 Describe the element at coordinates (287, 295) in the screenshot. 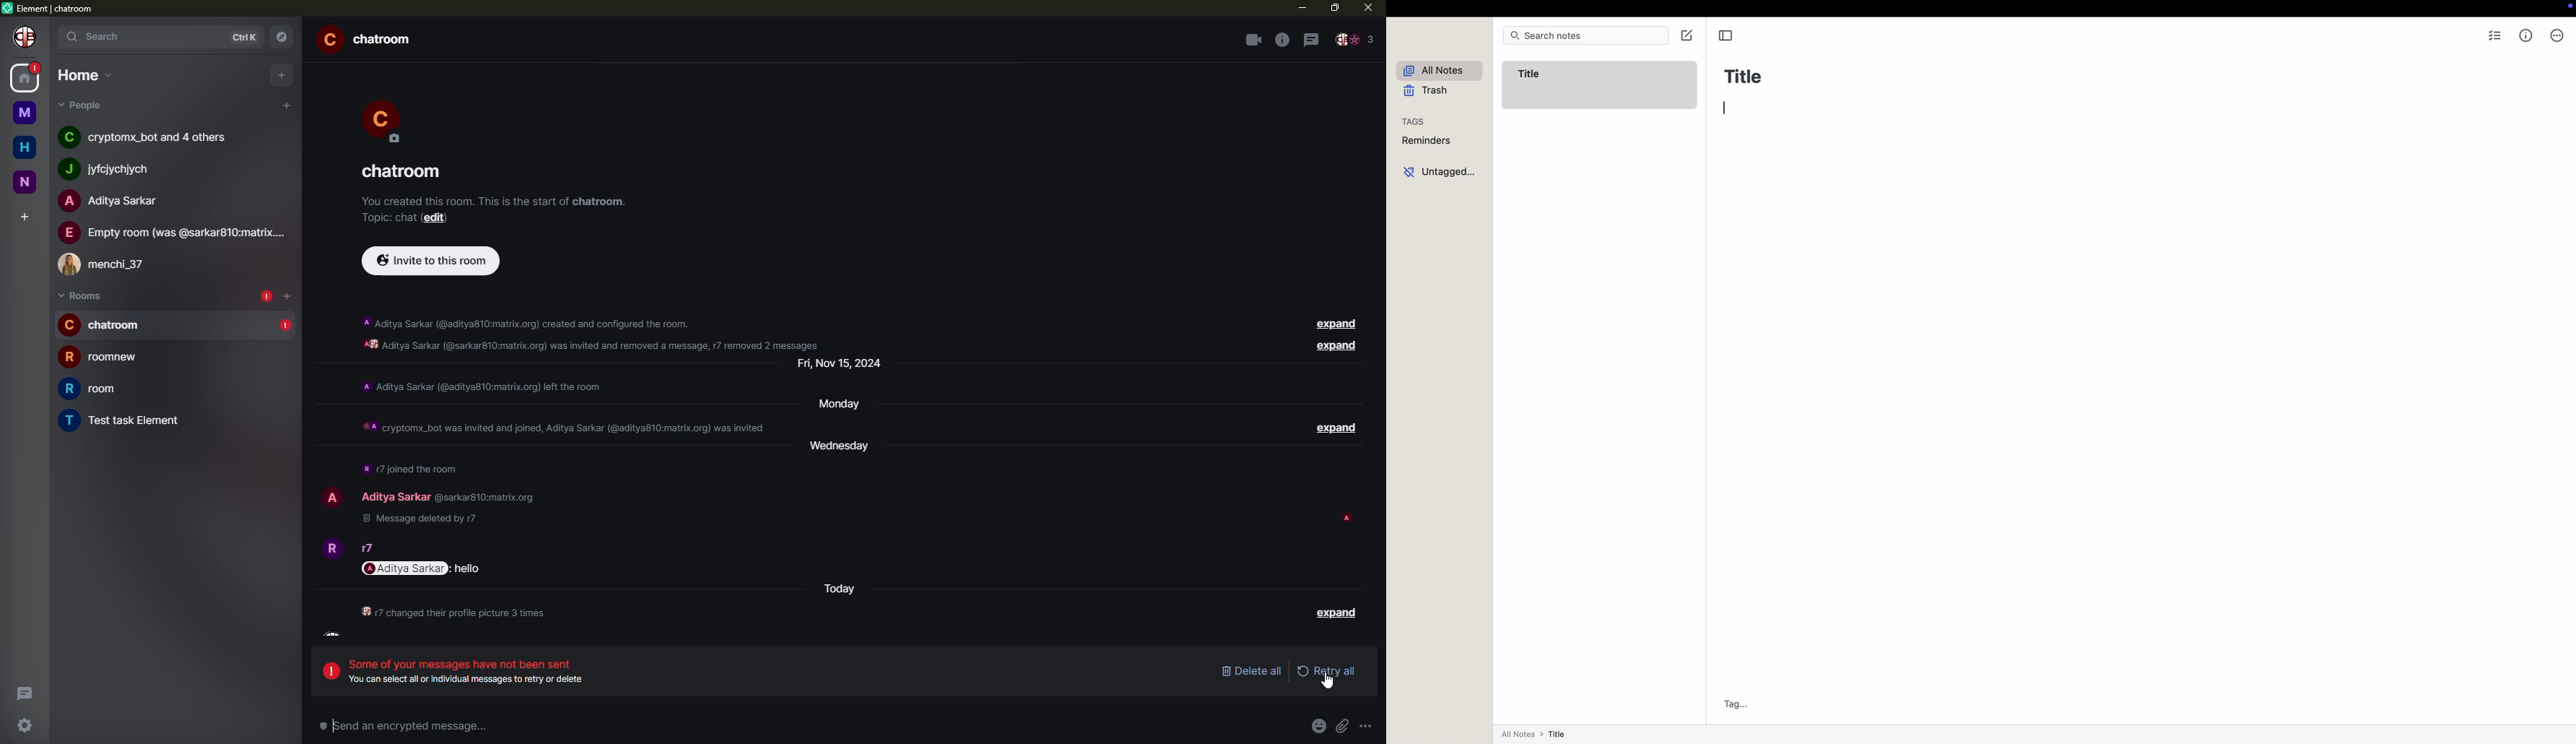

I see `add` at that location.